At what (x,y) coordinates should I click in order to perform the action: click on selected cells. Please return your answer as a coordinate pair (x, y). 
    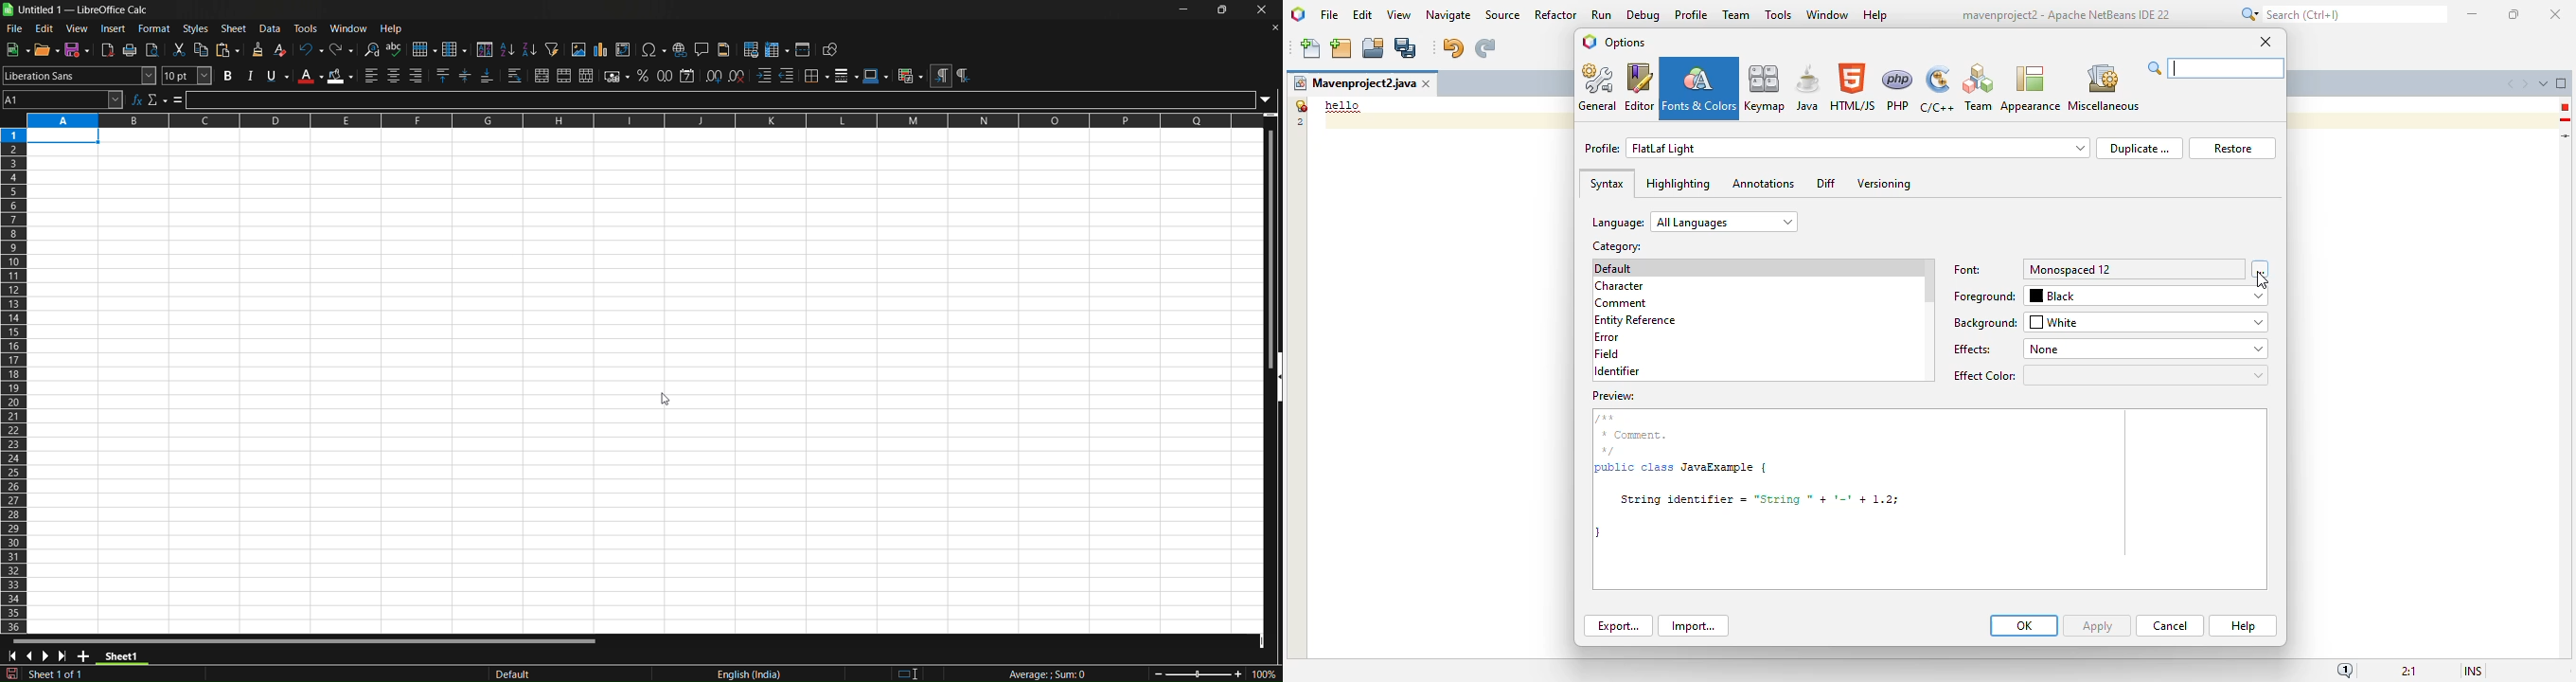
    Looking at the image, I should click on (63, 137).